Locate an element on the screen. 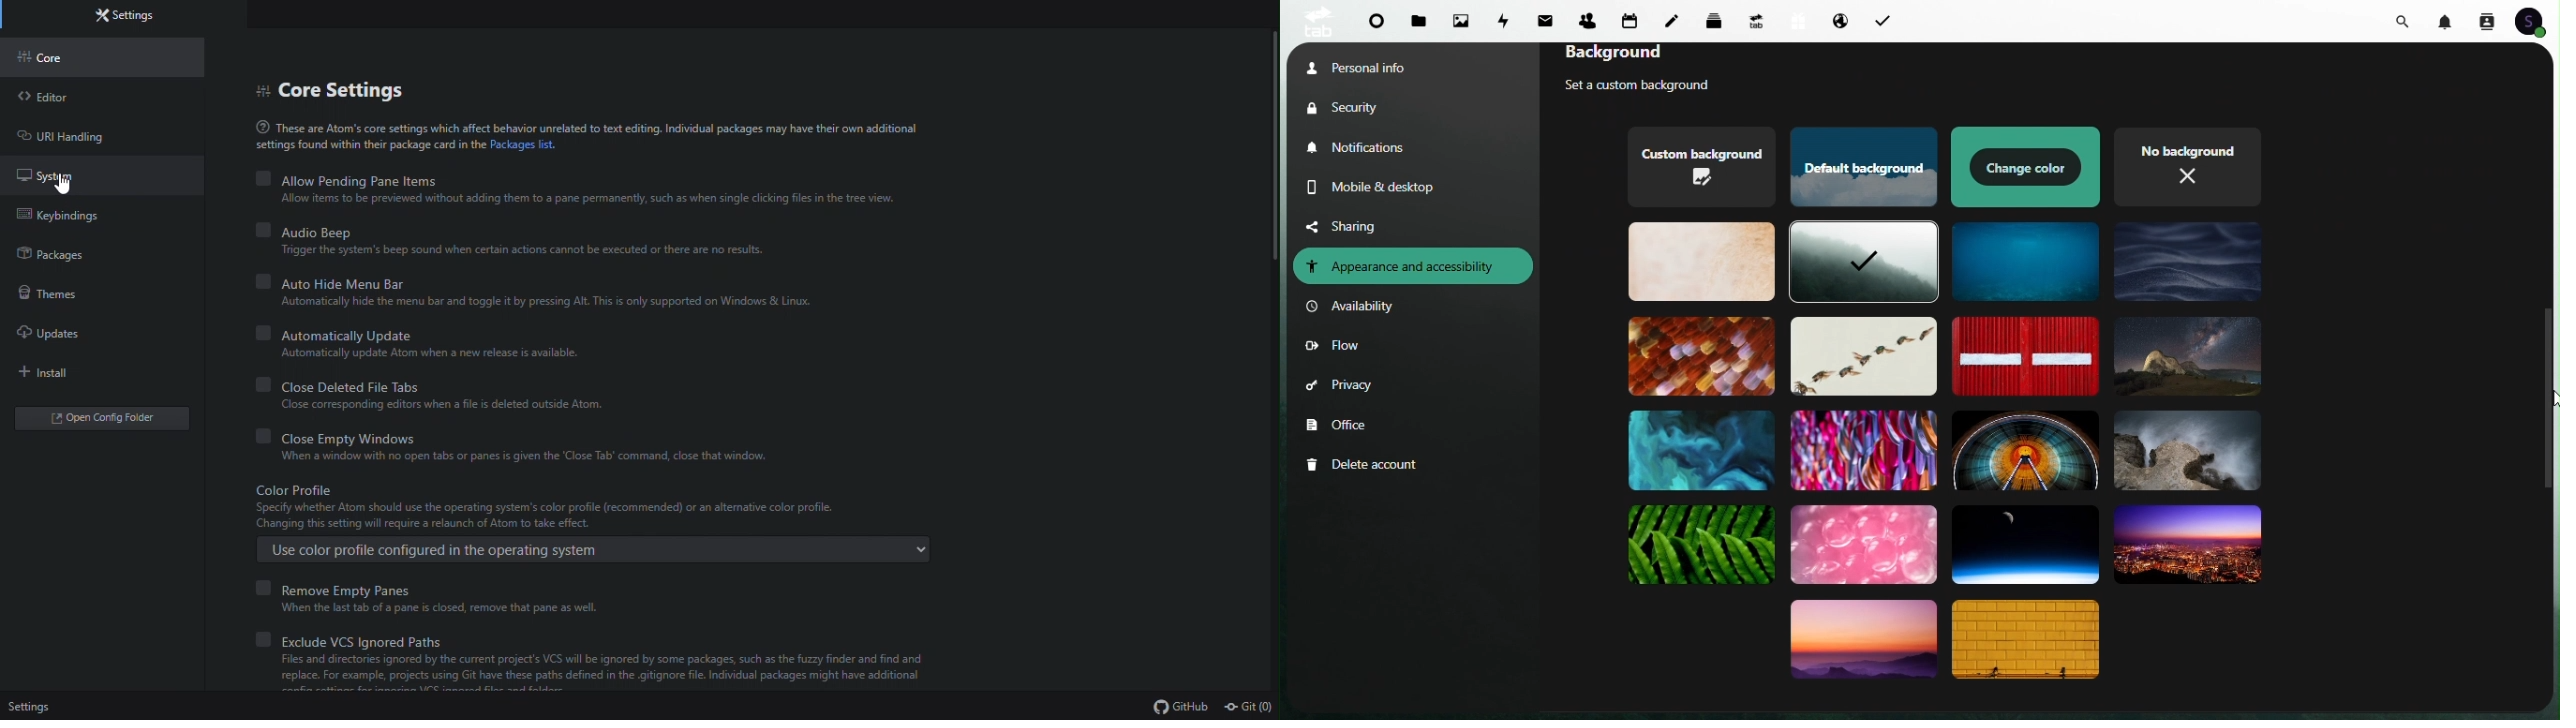 The image size is (2576, 728). Themes is located at coordinates (1700, 355).